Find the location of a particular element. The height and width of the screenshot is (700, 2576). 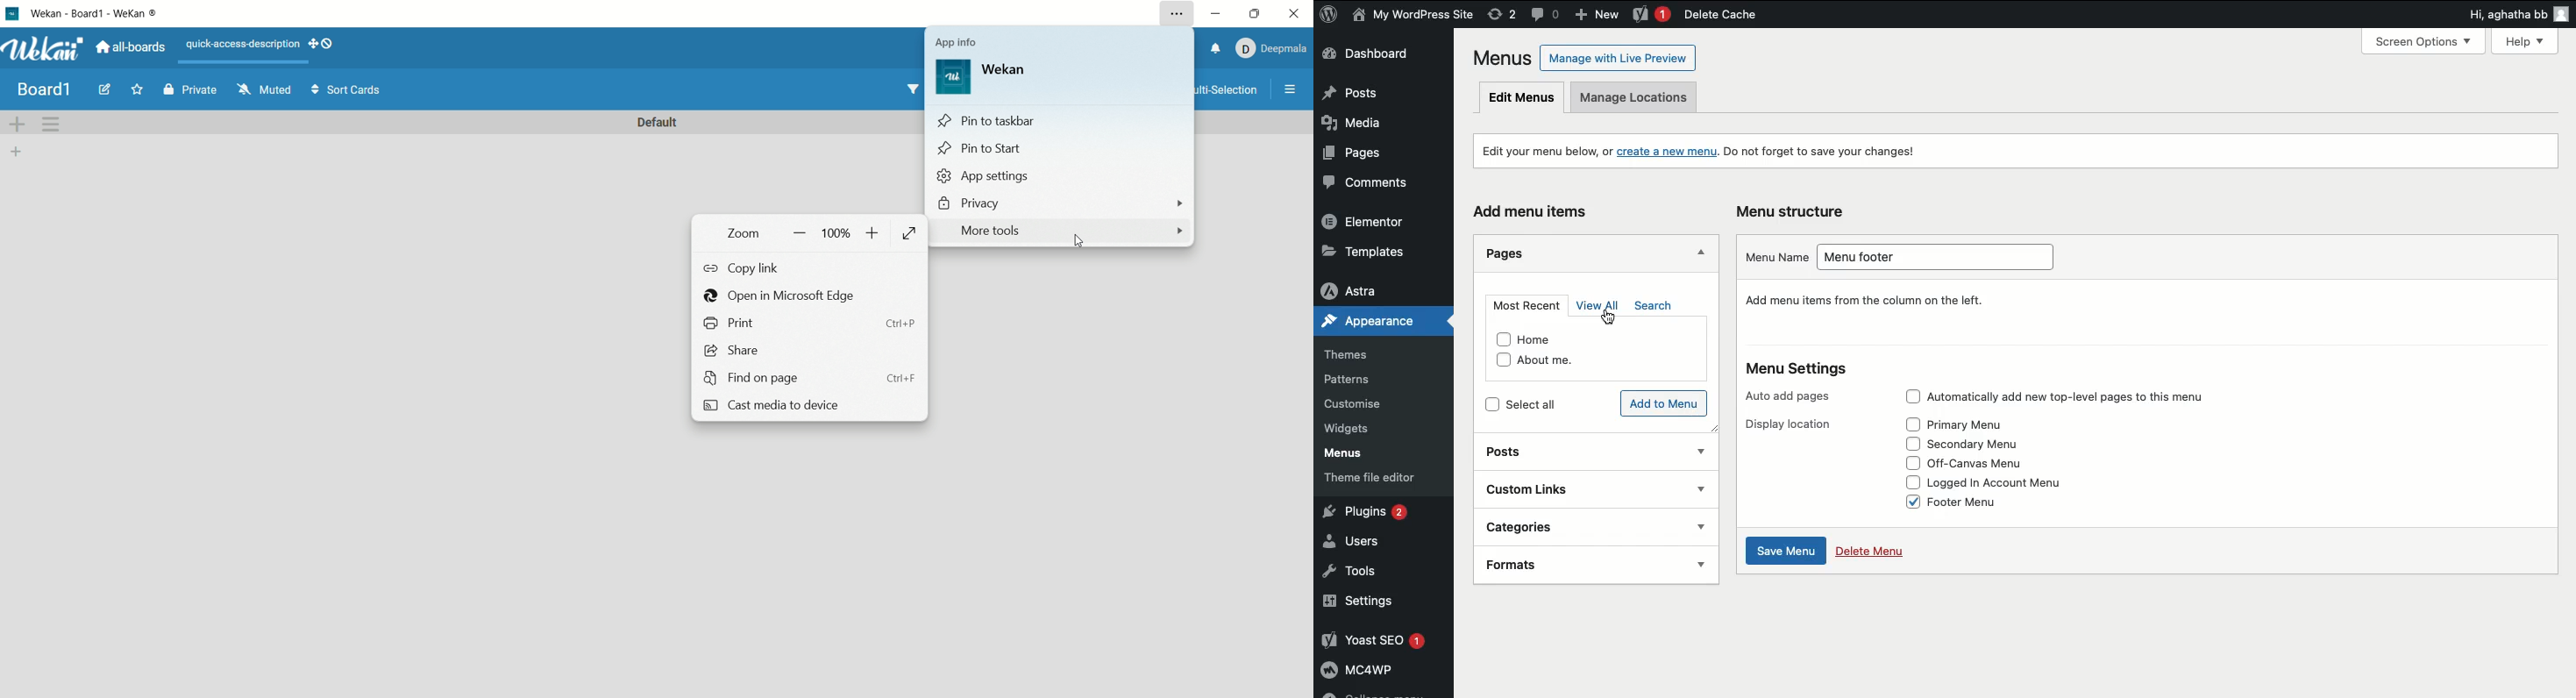

Menu name is located at coordinates (1770, 257).